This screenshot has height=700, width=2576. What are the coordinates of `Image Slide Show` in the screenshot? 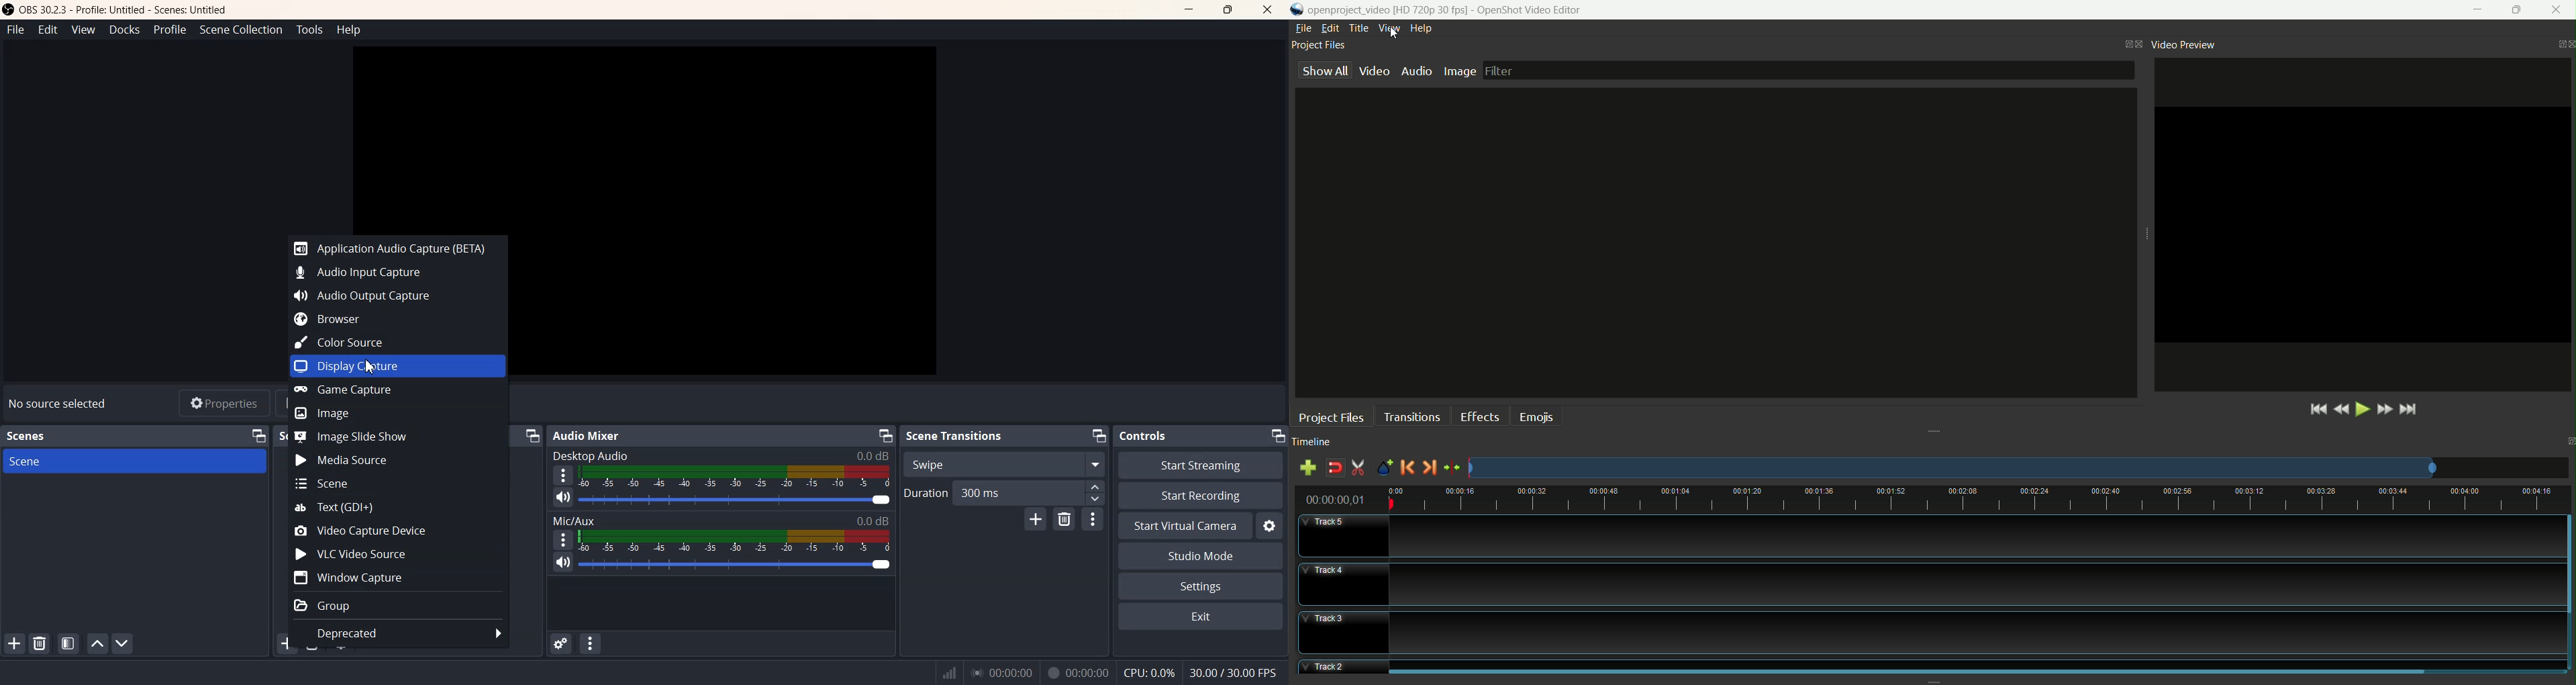 It's located at (397, 436).